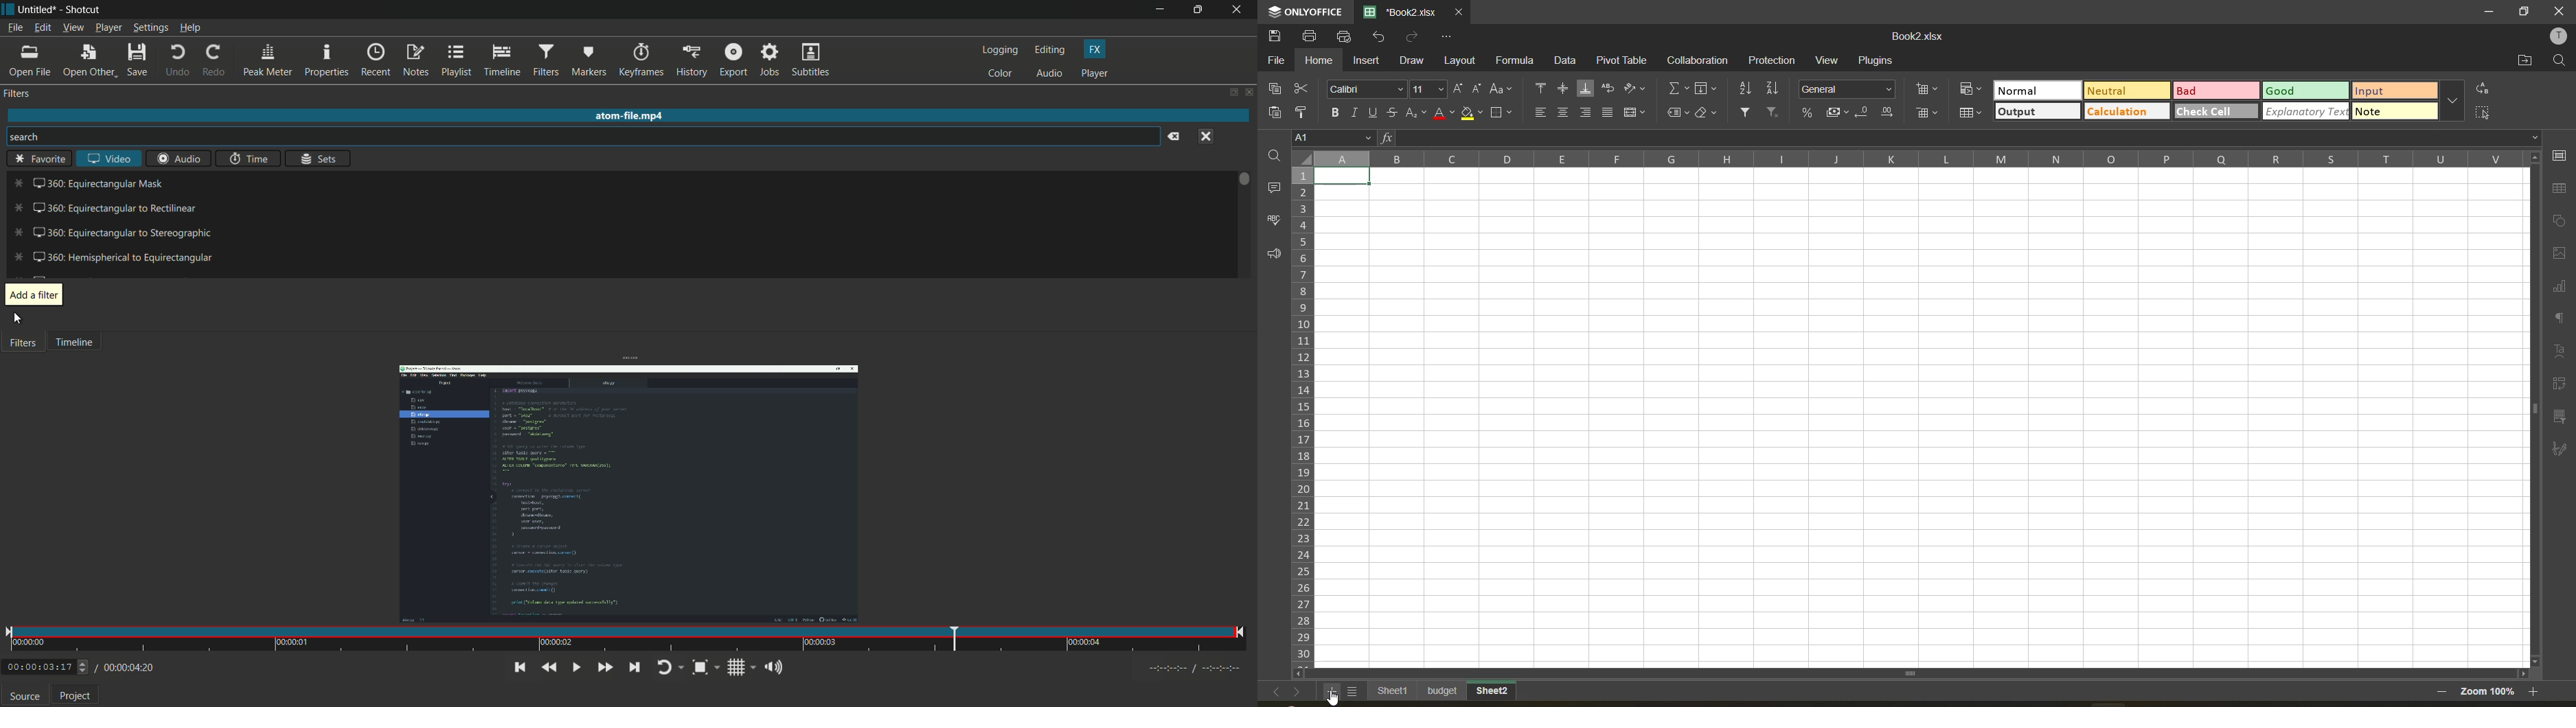 The width and height of the screenshot is (2576, 728). What do you see at coordinates (1774, 113) in the screenshot?
I see `clear filter` at bounding box center [1774, 113].